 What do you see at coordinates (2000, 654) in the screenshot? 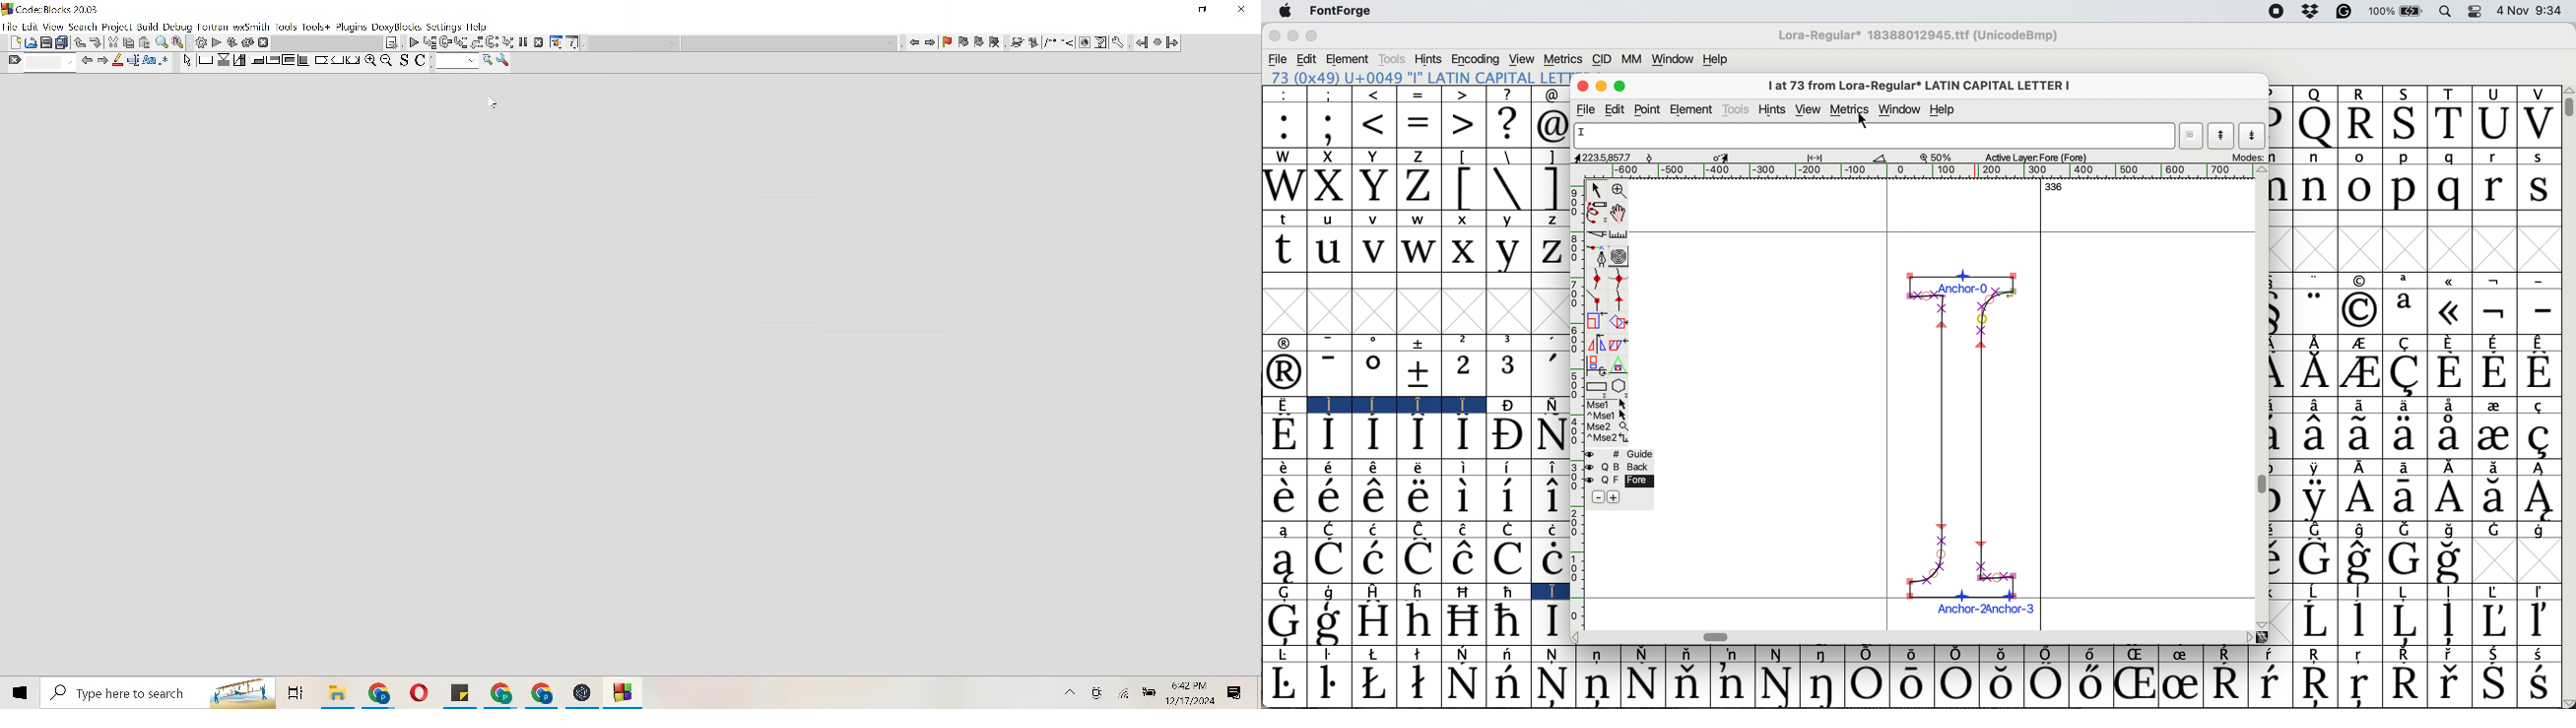
I see `Symbol` at bounding box center [2000, 654].